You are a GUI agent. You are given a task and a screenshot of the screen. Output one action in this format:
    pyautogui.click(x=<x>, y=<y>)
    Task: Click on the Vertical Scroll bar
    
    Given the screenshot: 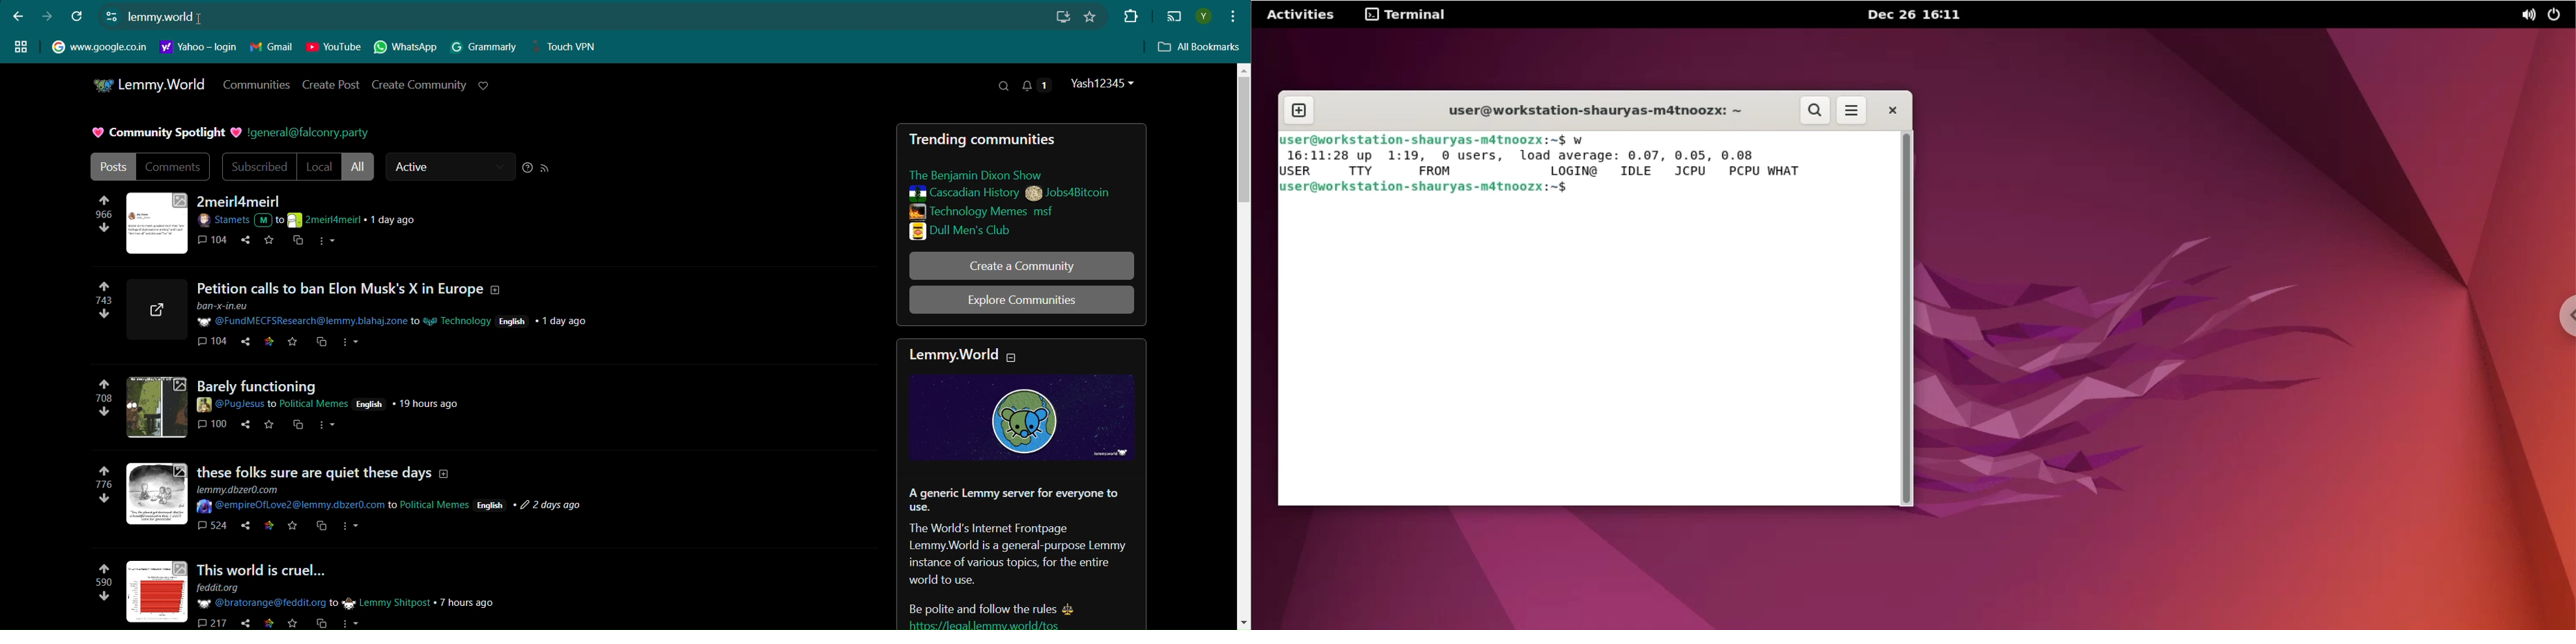 What is the action you would take?
    pyautogui.click(x=1242, y=345)
    